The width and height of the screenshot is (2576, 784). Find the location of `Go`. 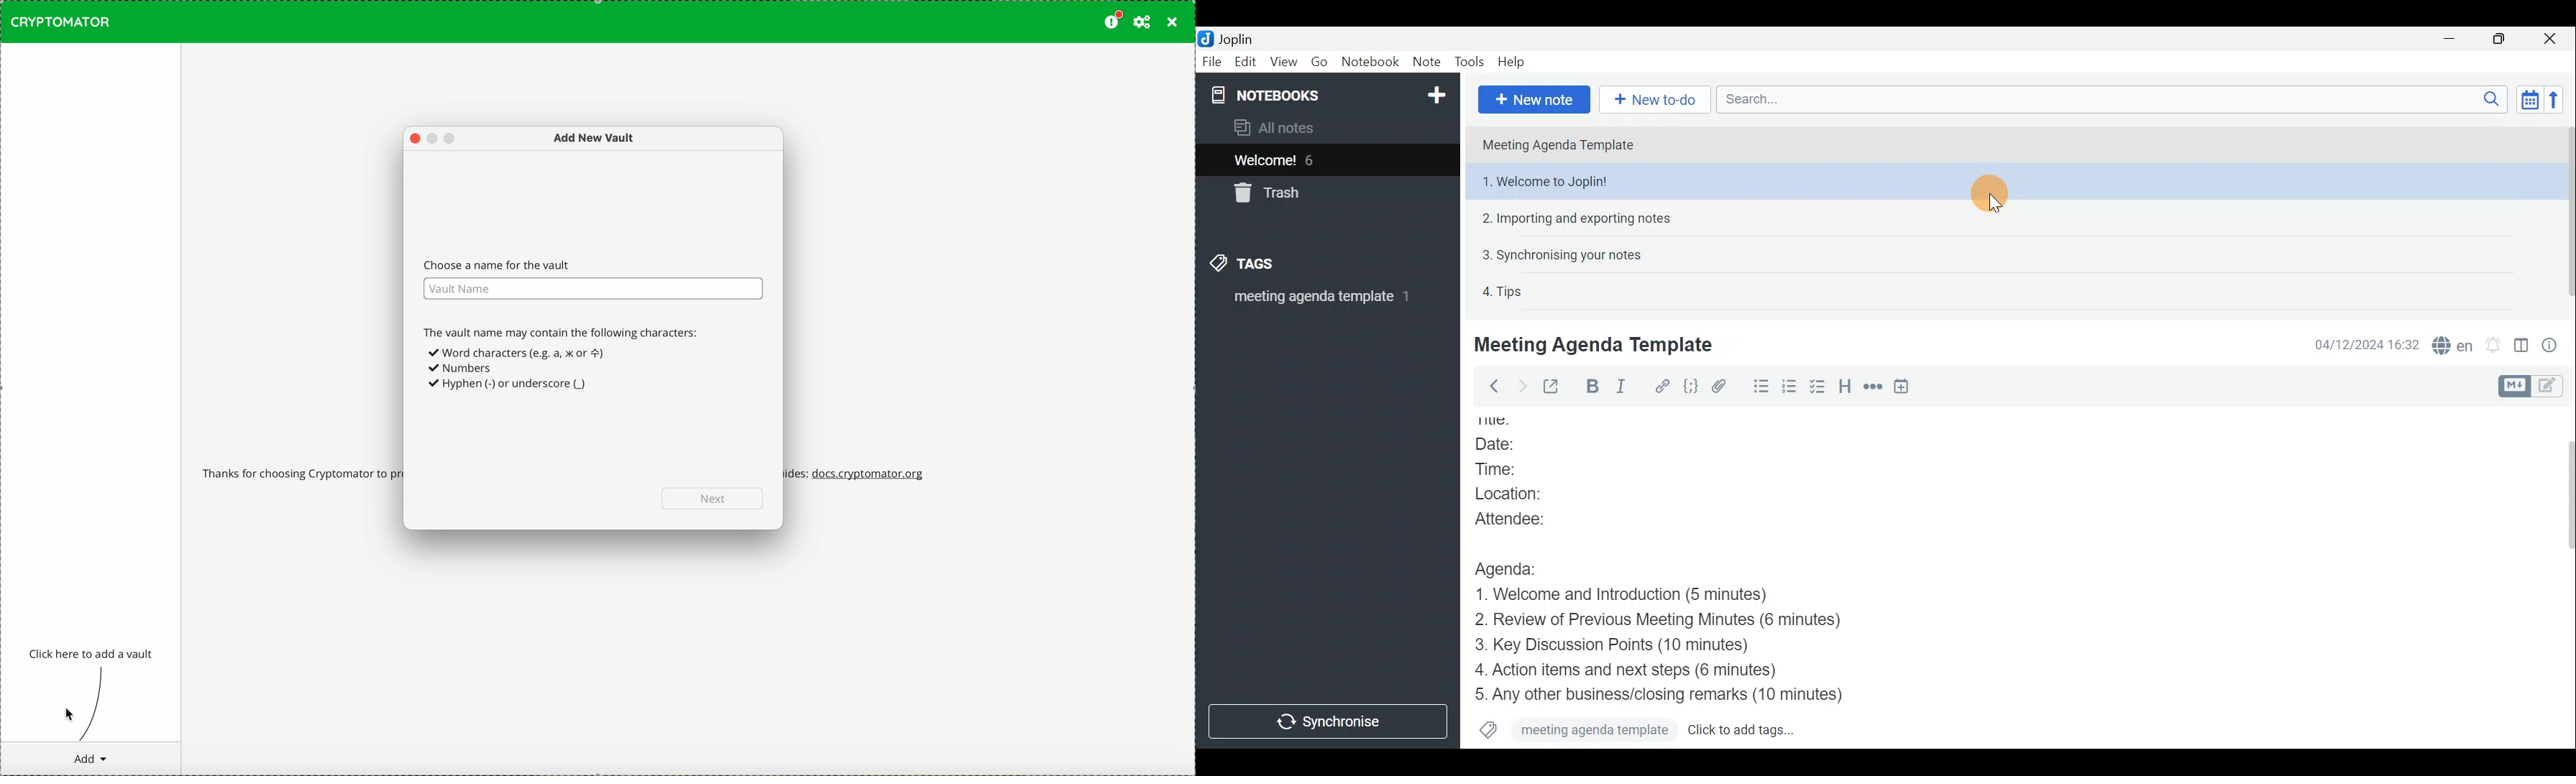

Go is located at coordinates (1319, 61).